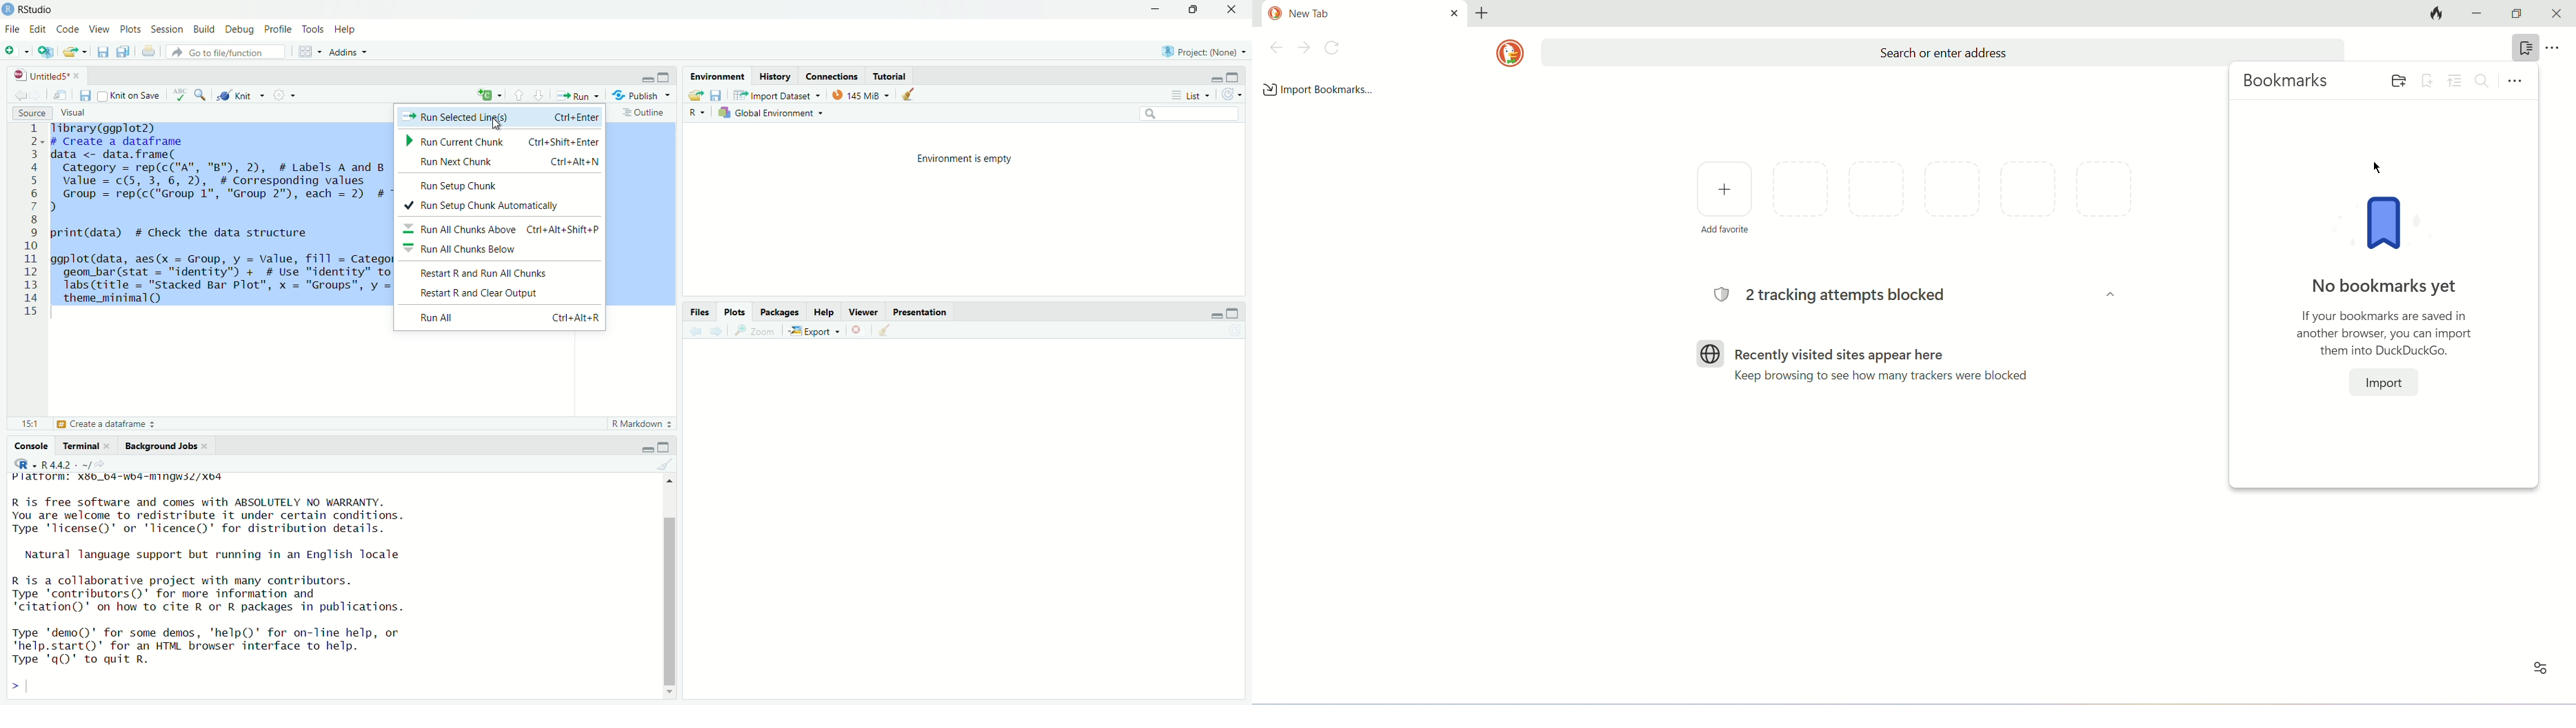 This screenshot has width=2576, height=728. I want to click on Publish, so click(641, 93).